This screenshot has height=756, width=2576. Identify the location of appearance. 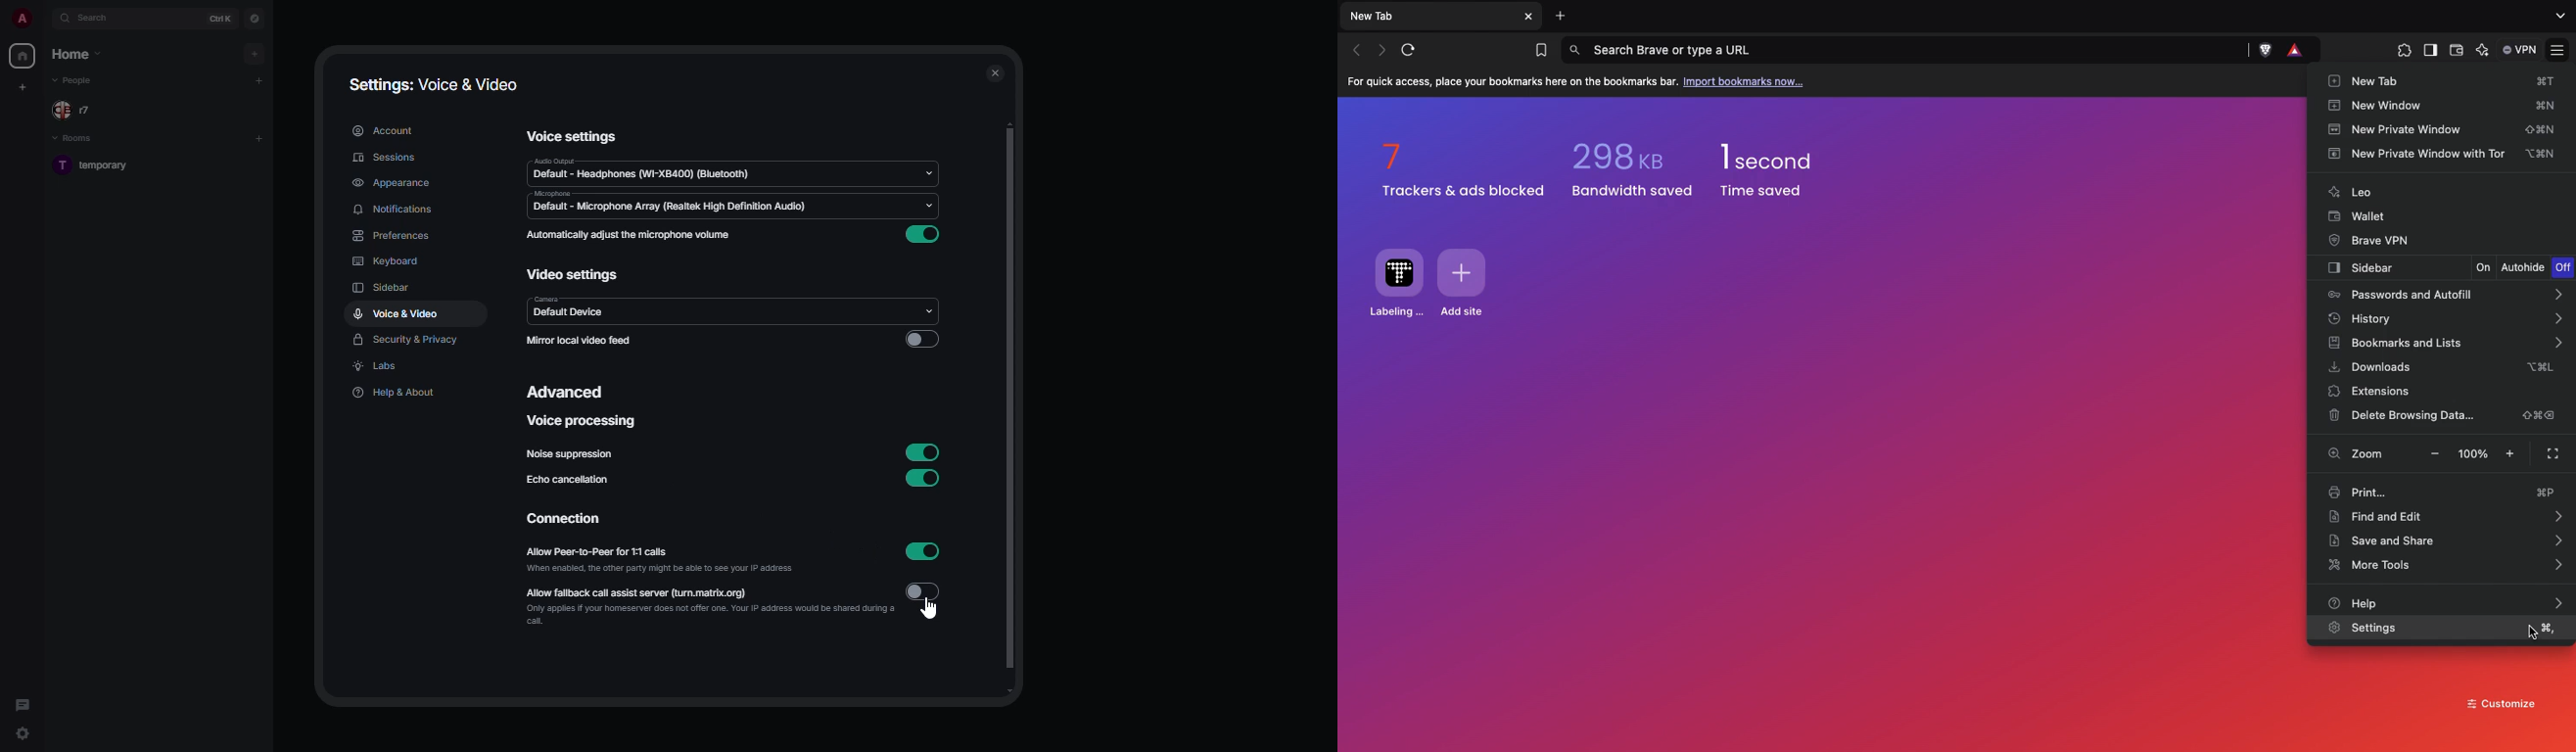
(391, 184).